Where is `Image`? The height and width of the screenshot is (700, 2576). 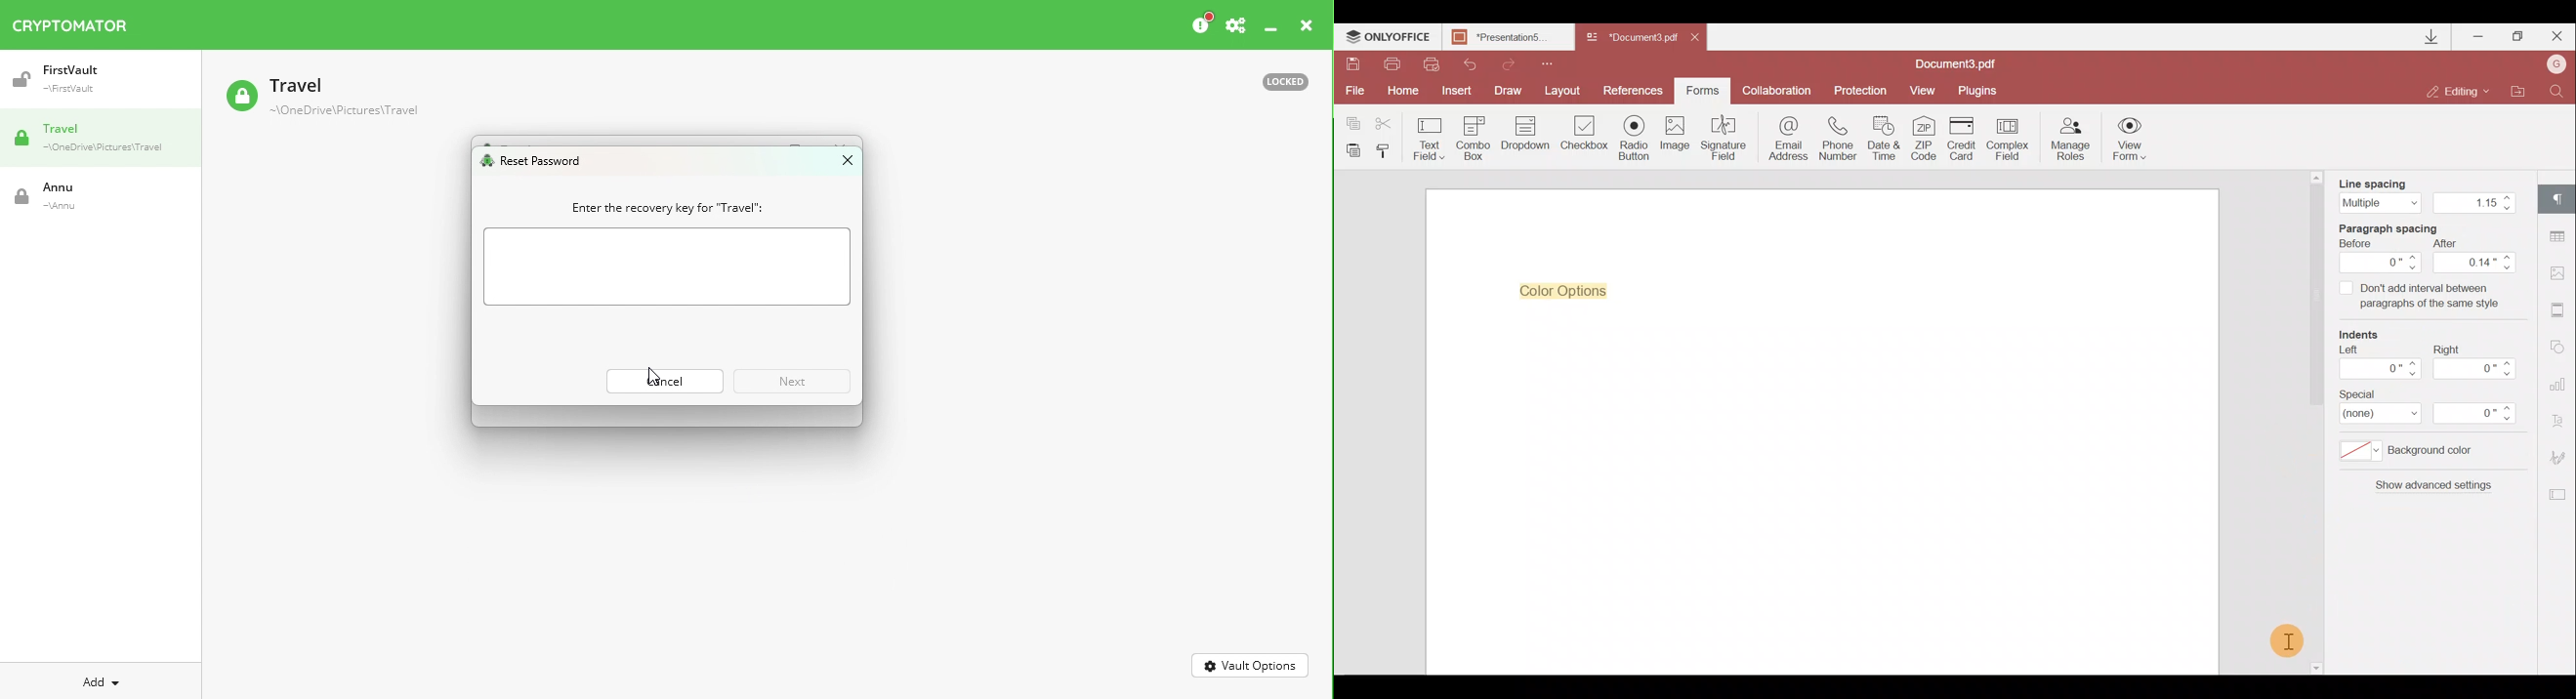
Image is located at coordinates (1678, 137).